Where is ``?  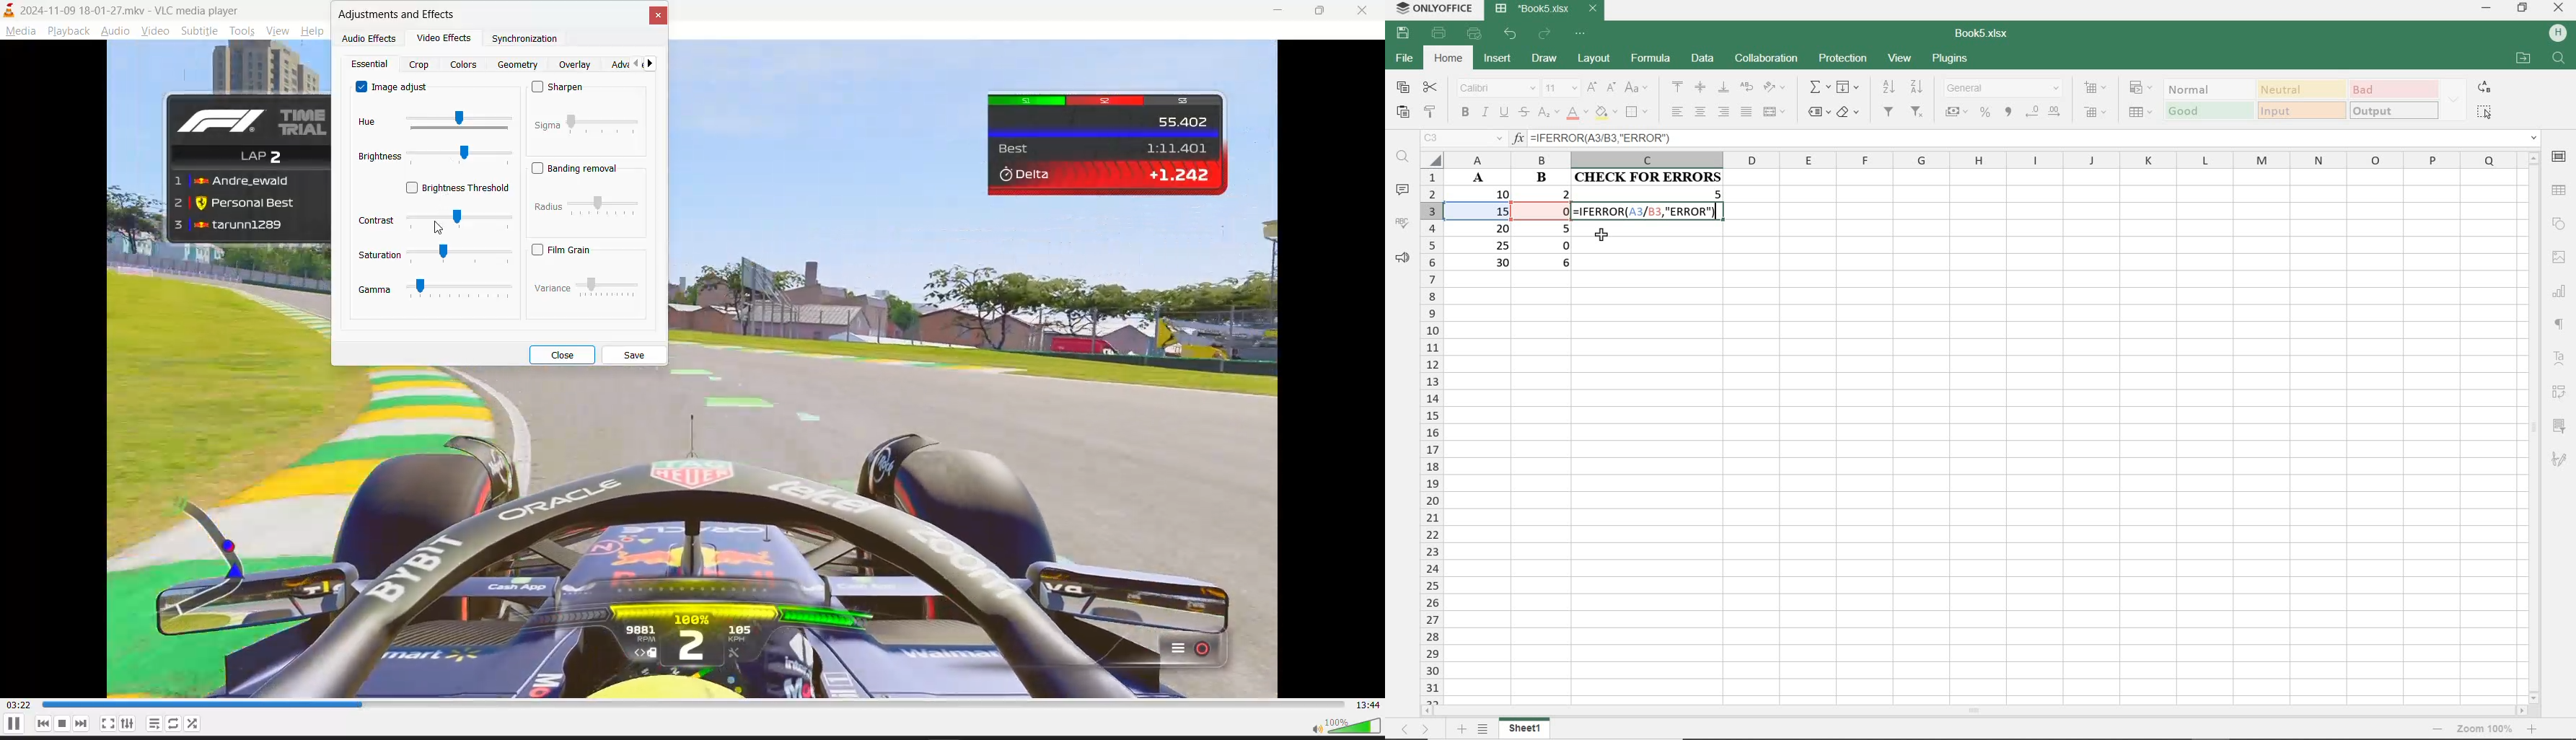
 is located at coordinates (2561, 361).